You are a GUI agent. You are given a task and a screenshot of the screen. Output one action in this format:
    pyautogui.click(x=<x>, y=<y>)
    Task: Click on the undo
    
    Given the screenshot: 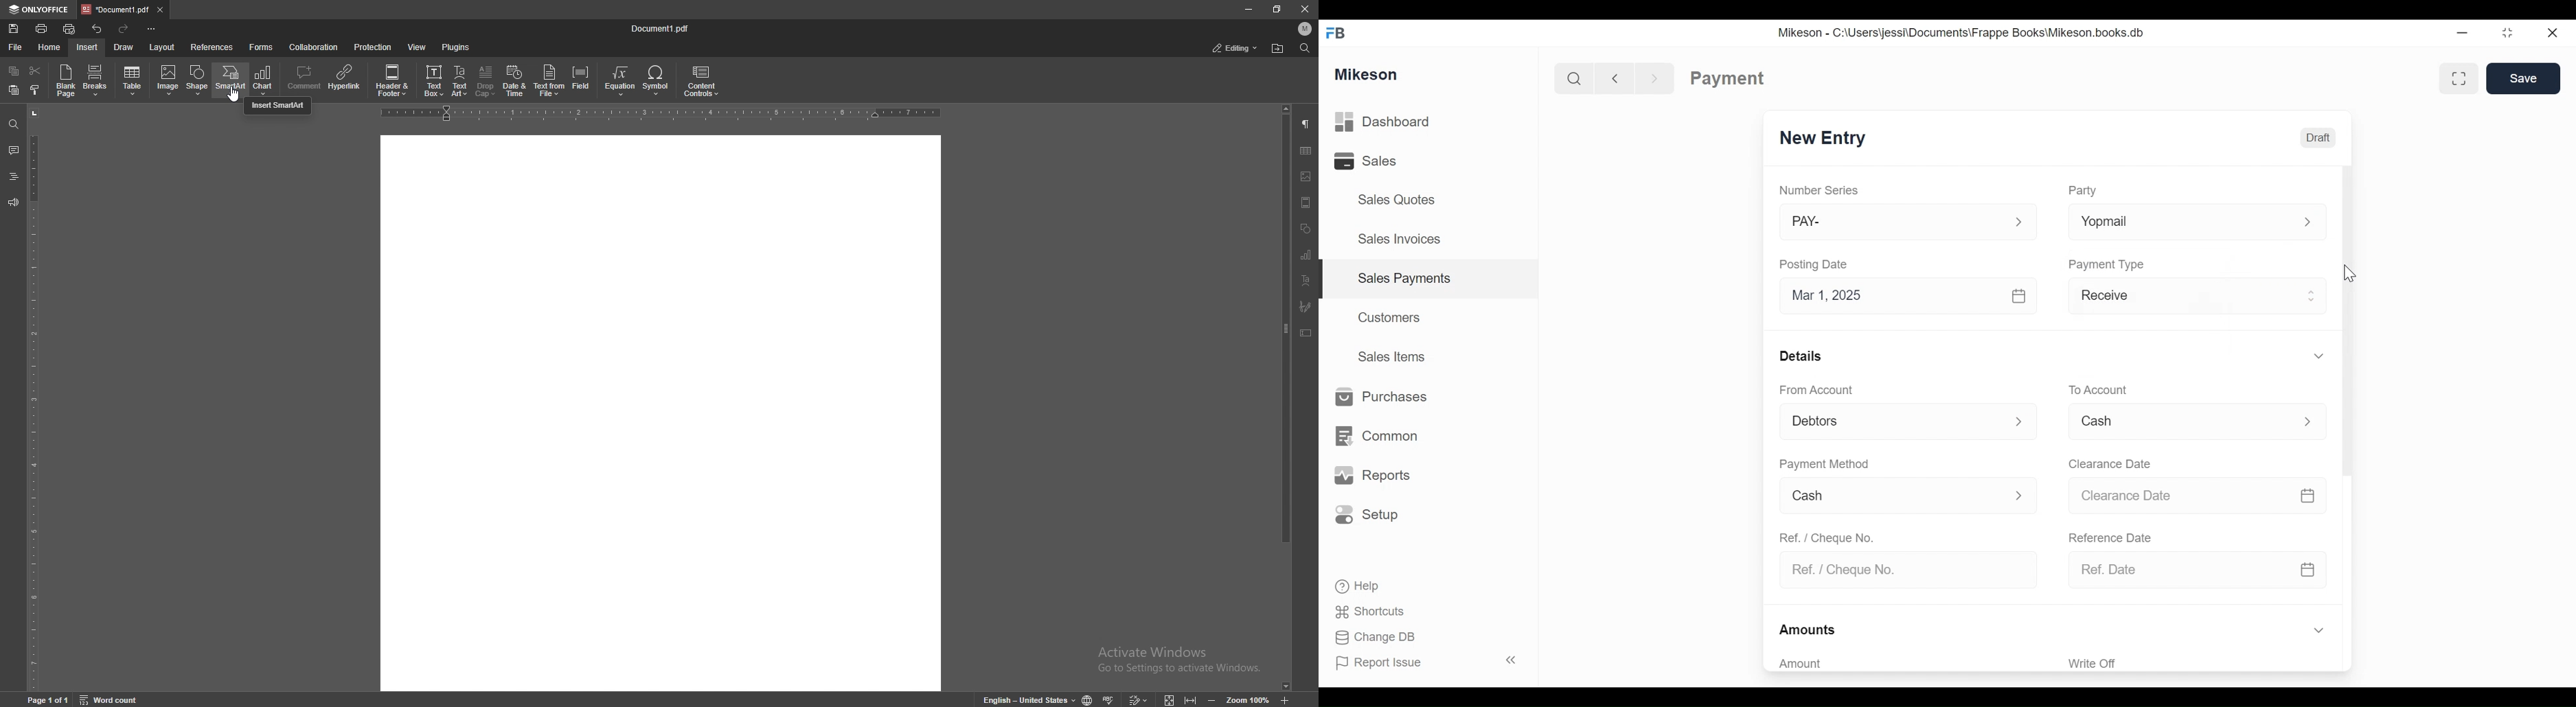 What is the action you would take?
    pyautogui.click(x=98, y=29)
    